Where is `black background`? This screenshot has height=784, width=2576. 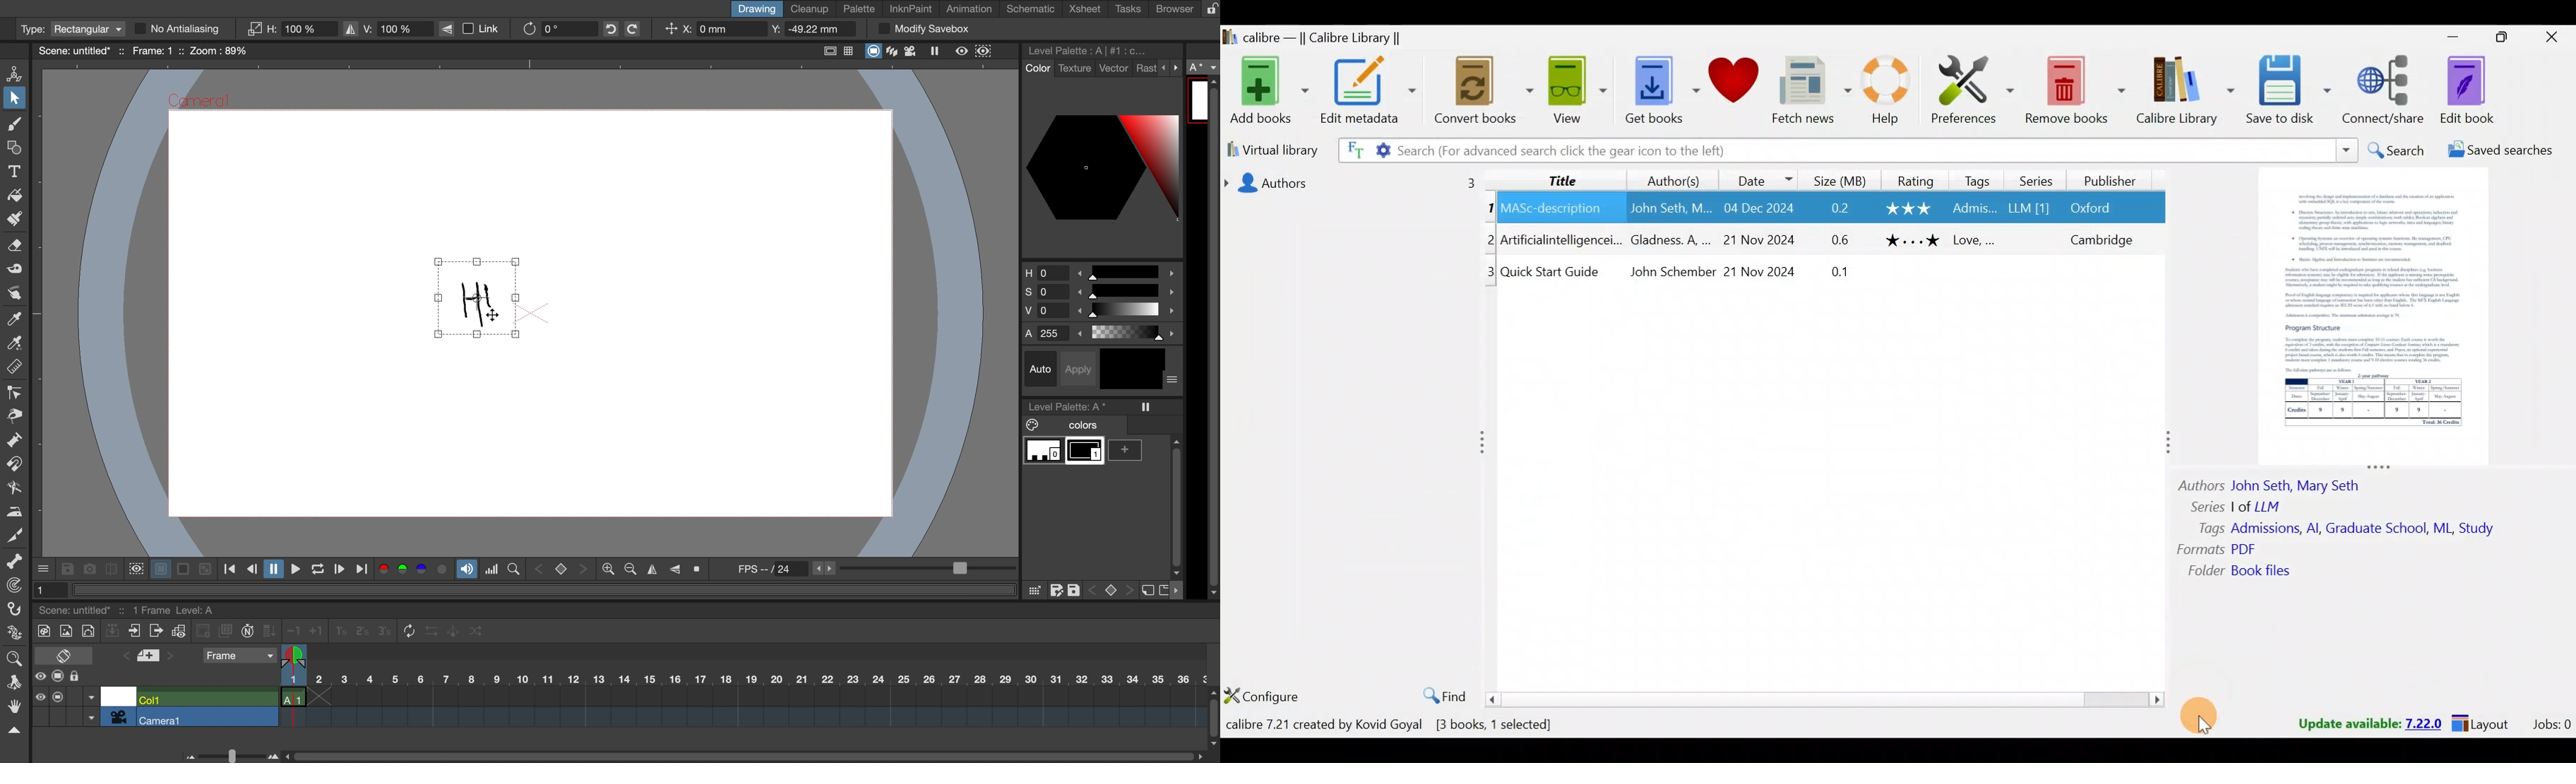
black background is located at coordinates (183, 570).